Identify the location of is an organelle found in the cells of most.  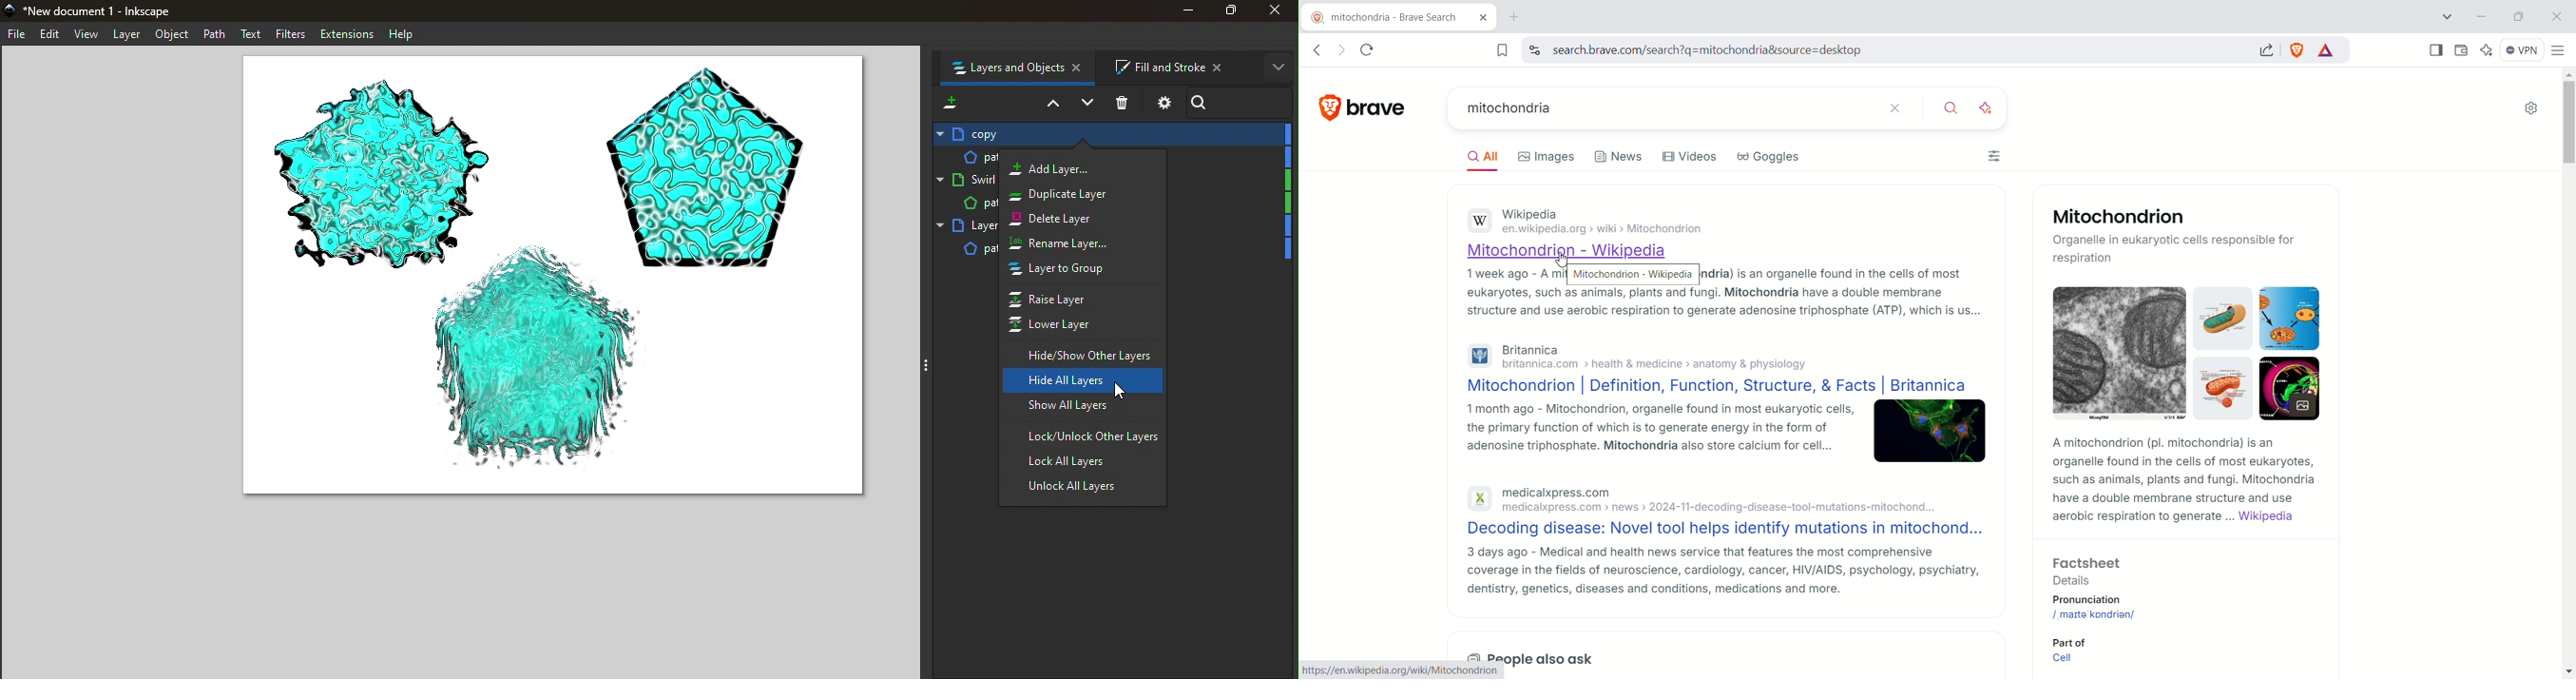
(1859, 272).